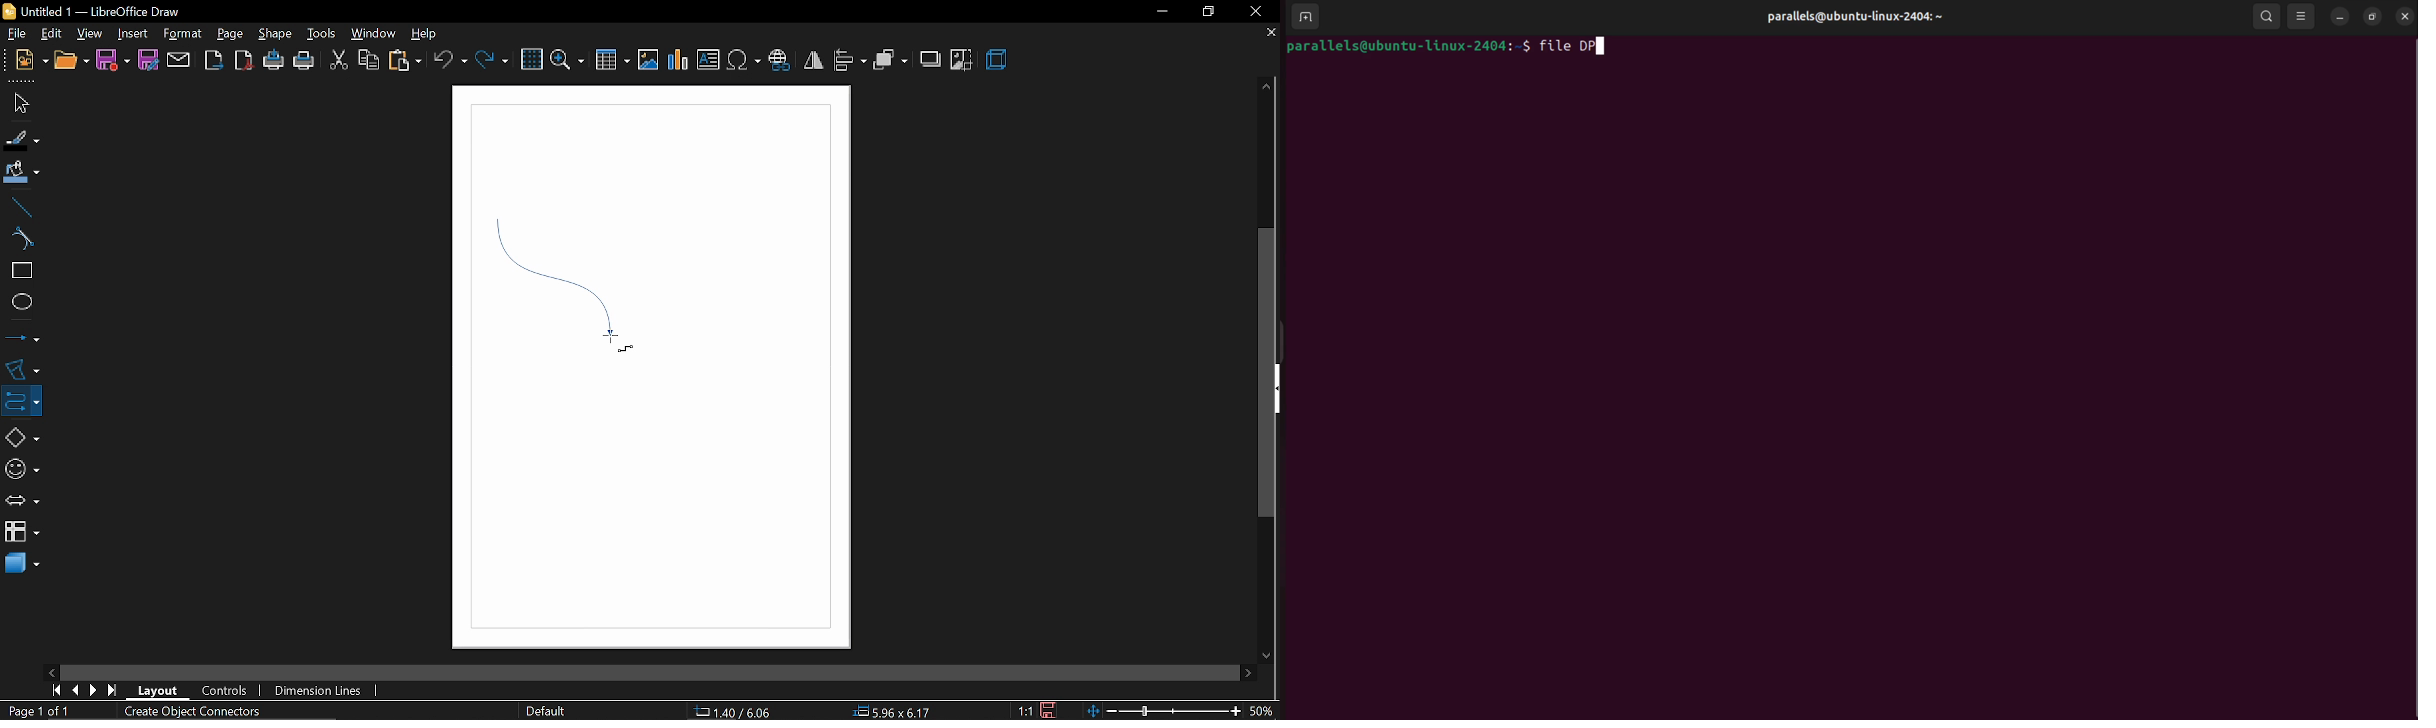  What do you see at coordinates (1253, 11) in the screenshot?
I see `close` at bounding box center [1253, 11].